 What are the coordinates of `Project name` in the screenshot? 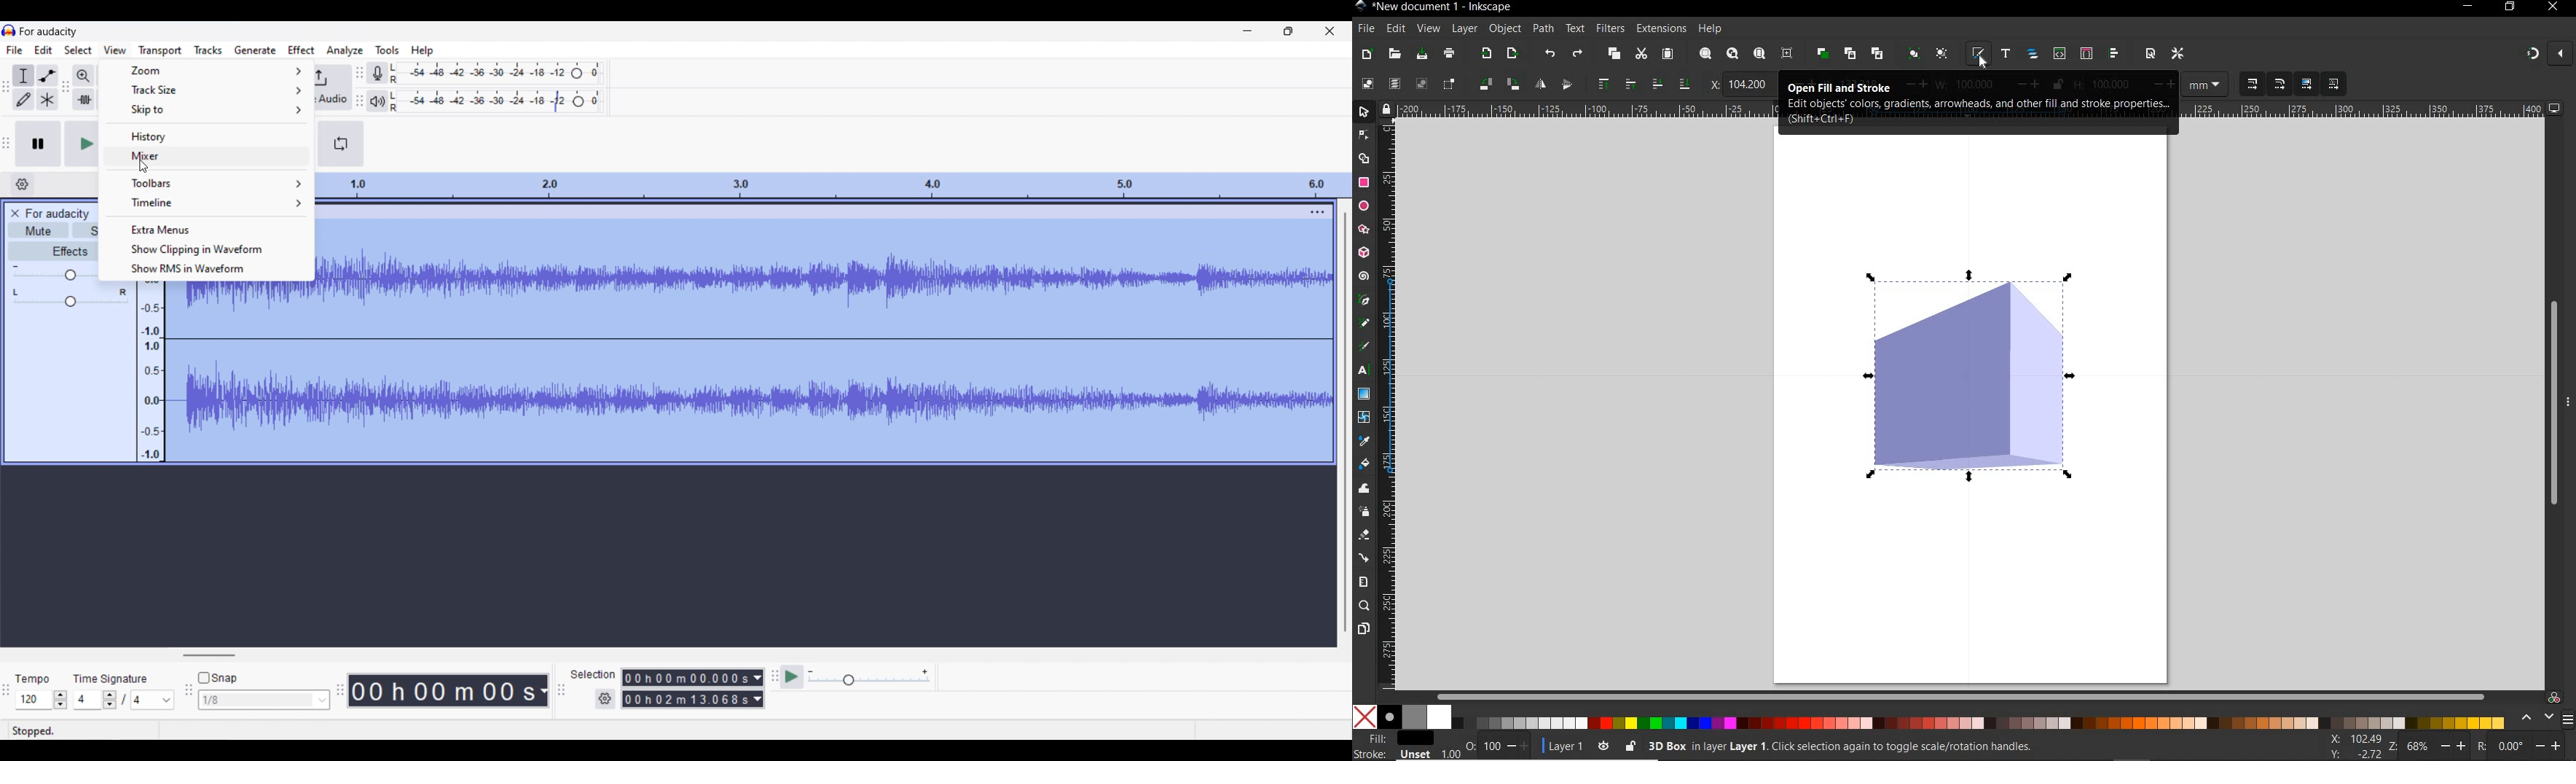 It's located at (49, 32).